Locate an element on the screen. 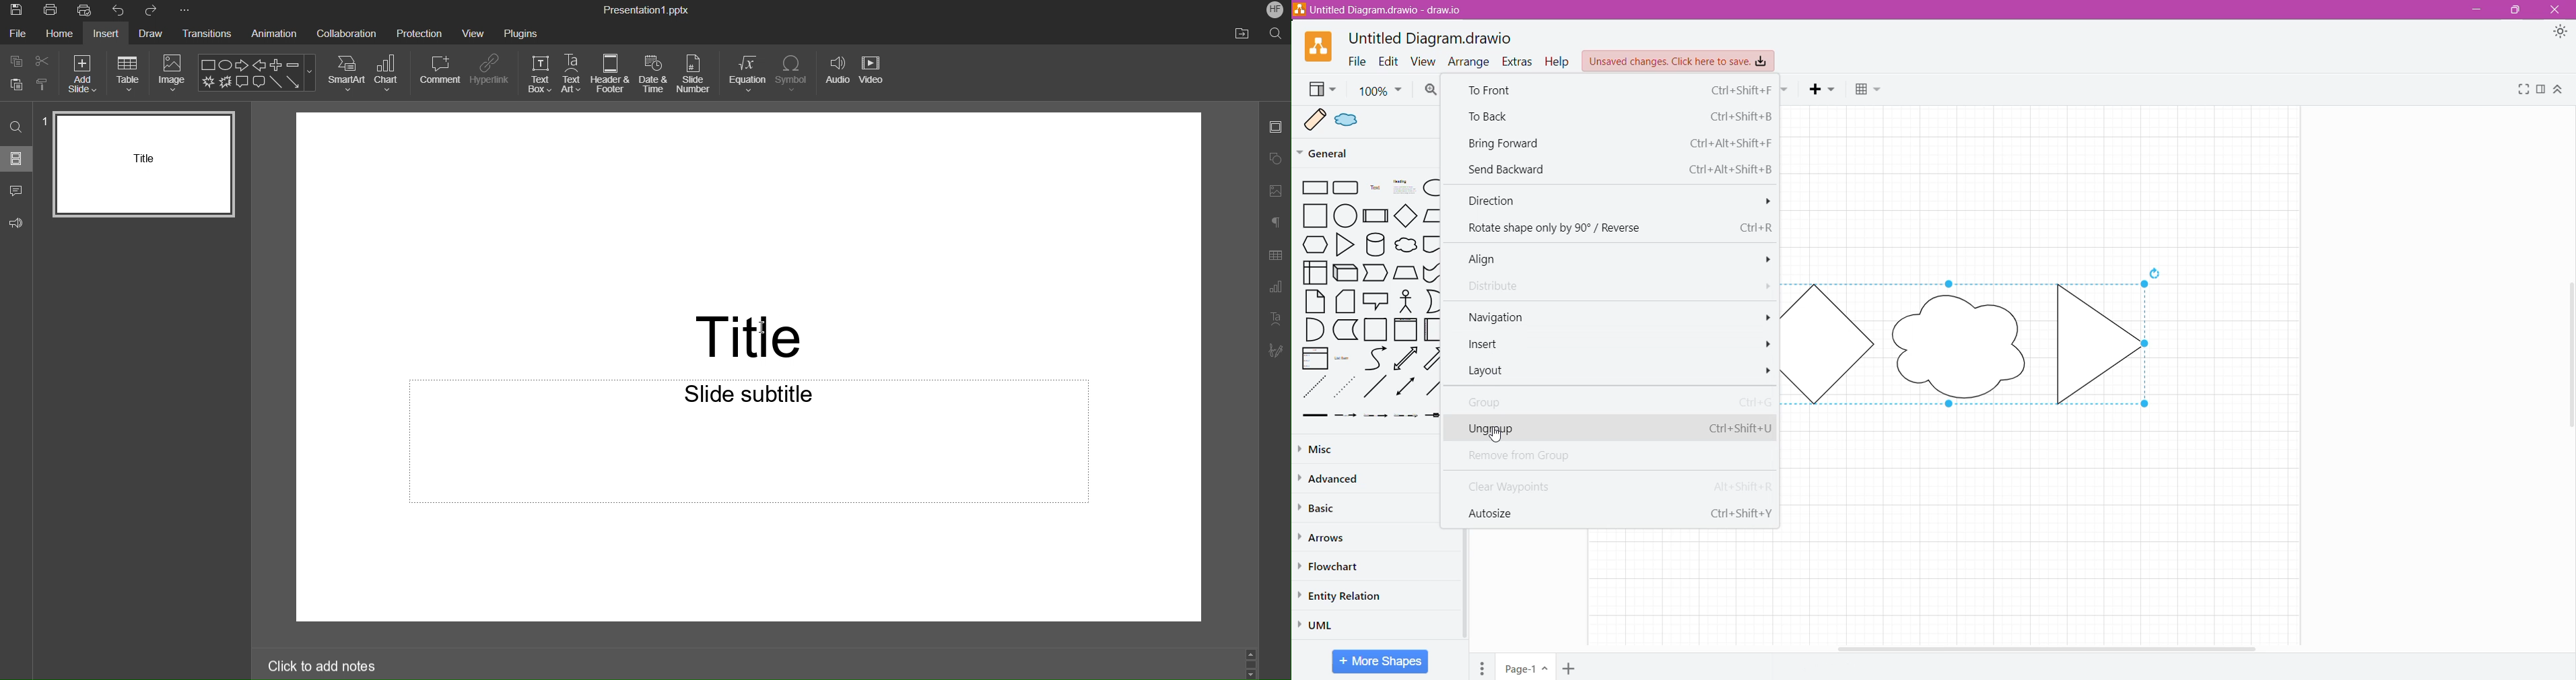  TextBox is located at coordinates (540, 75).